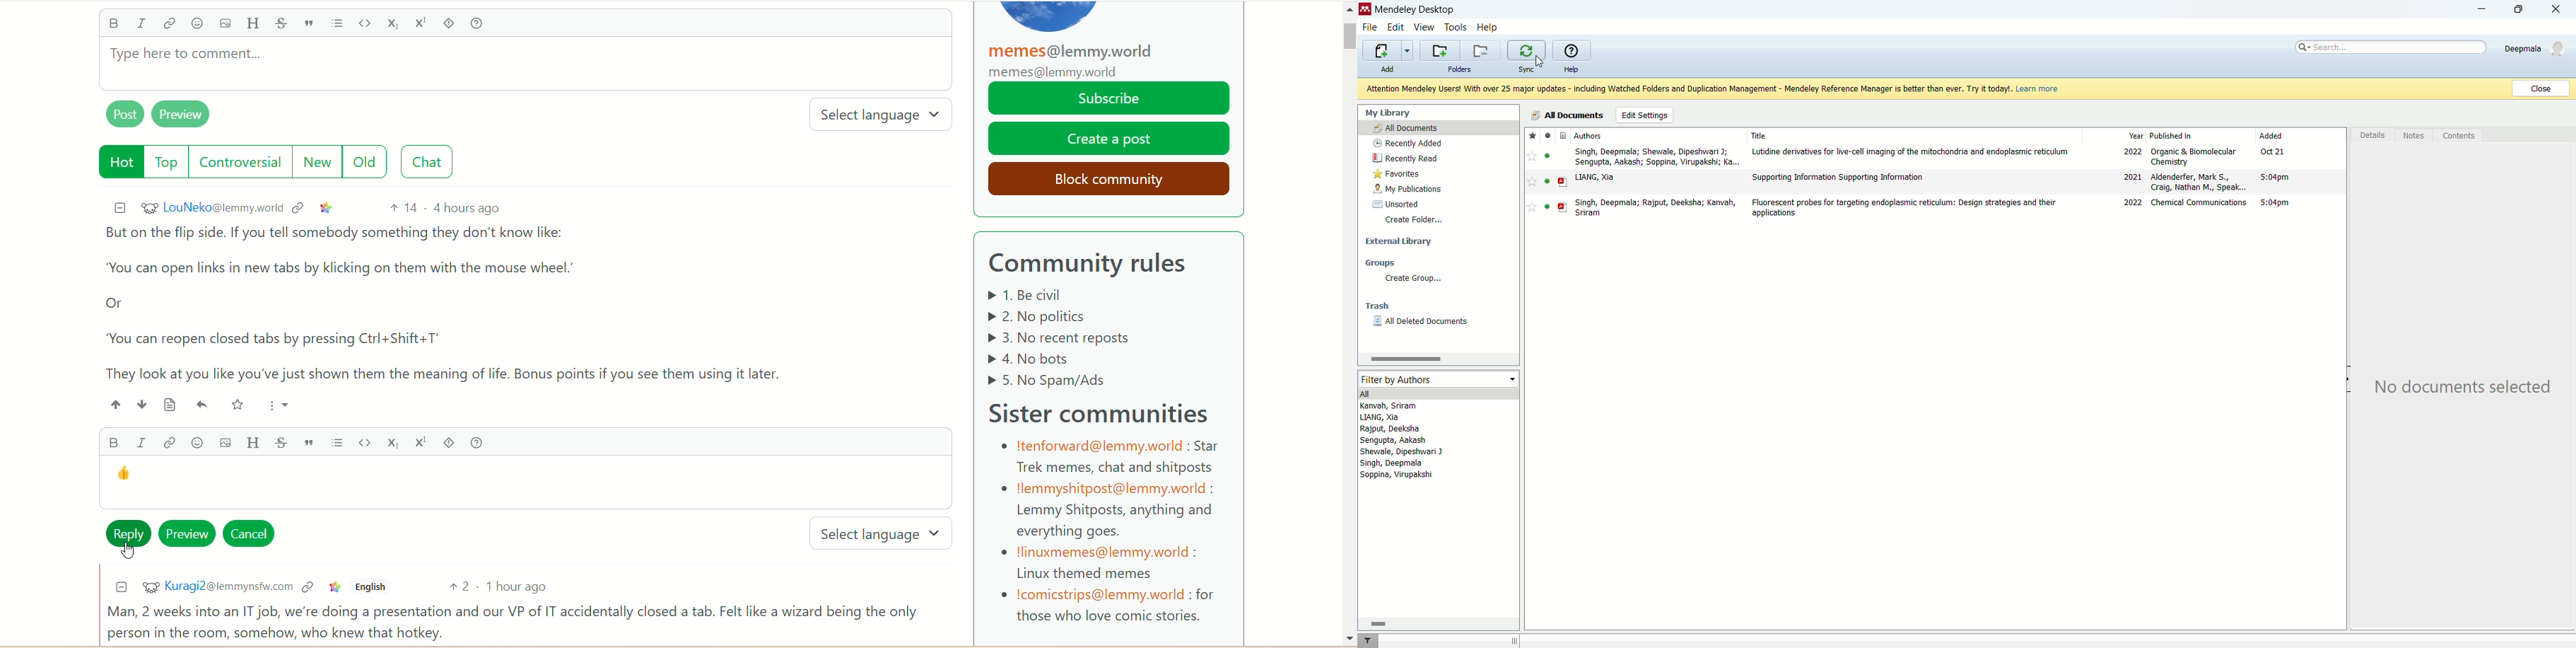 The image size is (2576, 672). What do you see at coordinates (1425, 321) in the screenshot?
I see `all deleted documents` at bounding box center [1425, 321].